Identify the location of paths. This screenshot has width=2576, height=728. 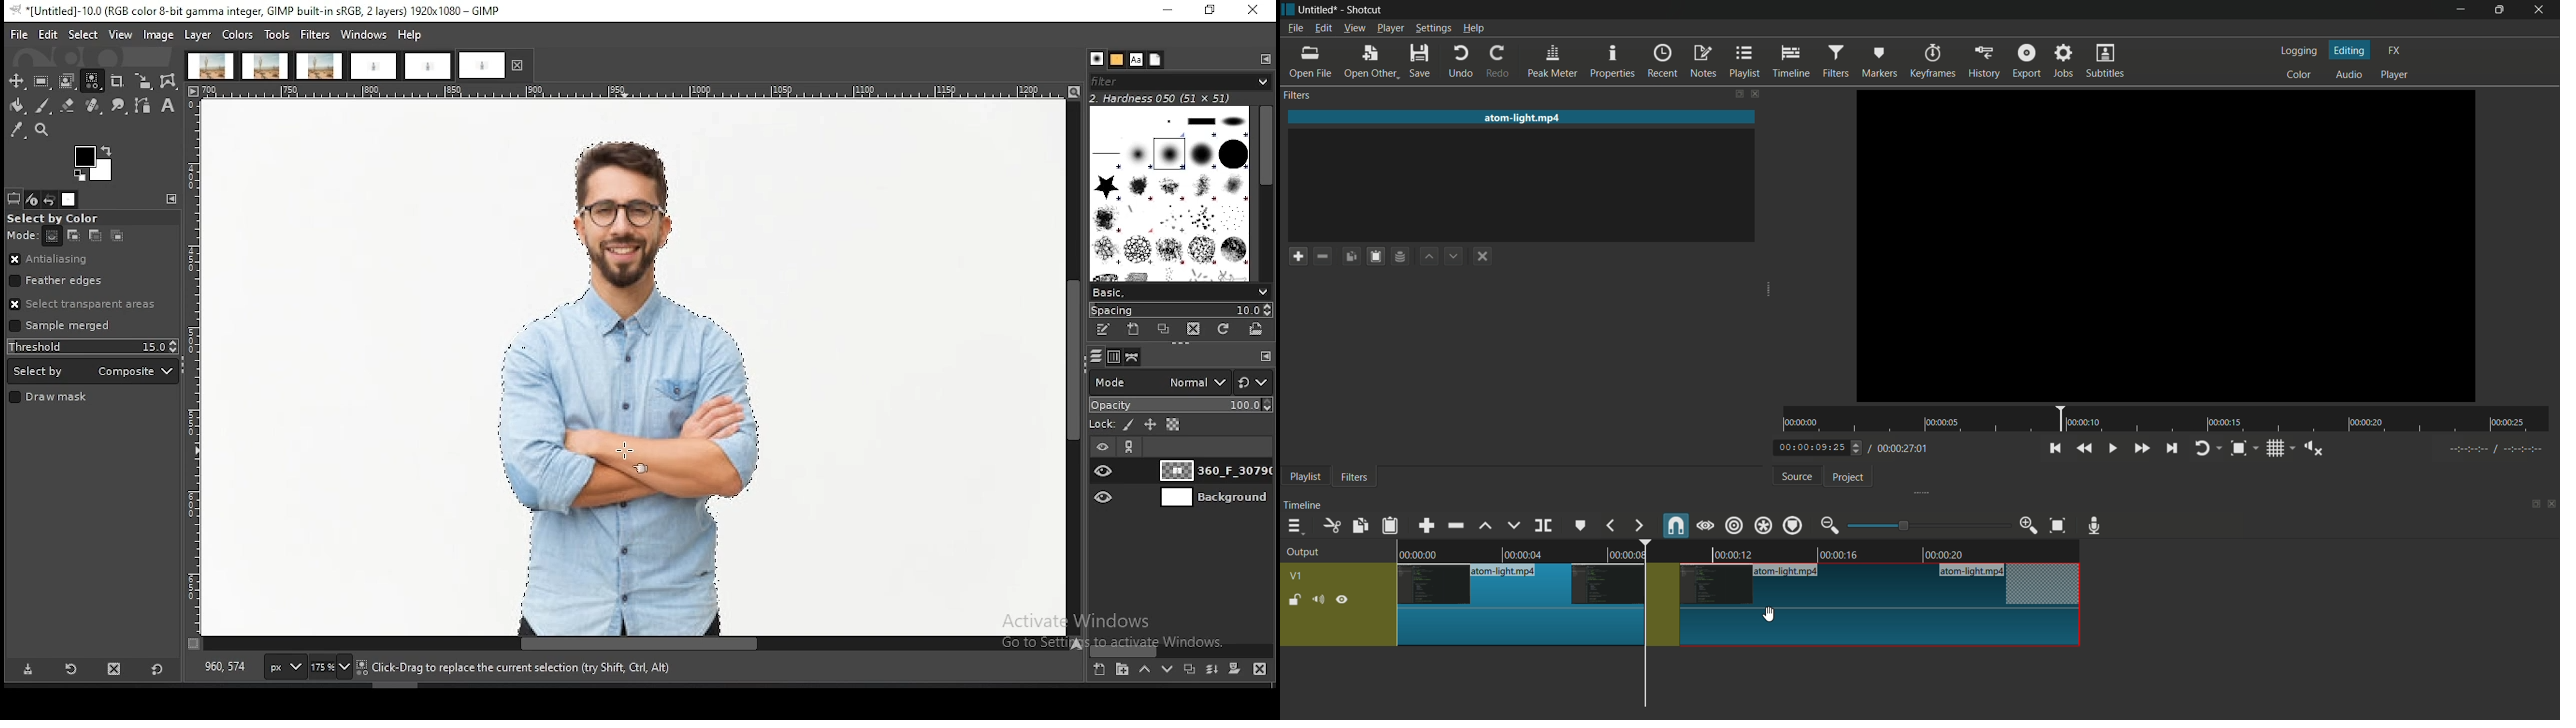
(1135, 357).